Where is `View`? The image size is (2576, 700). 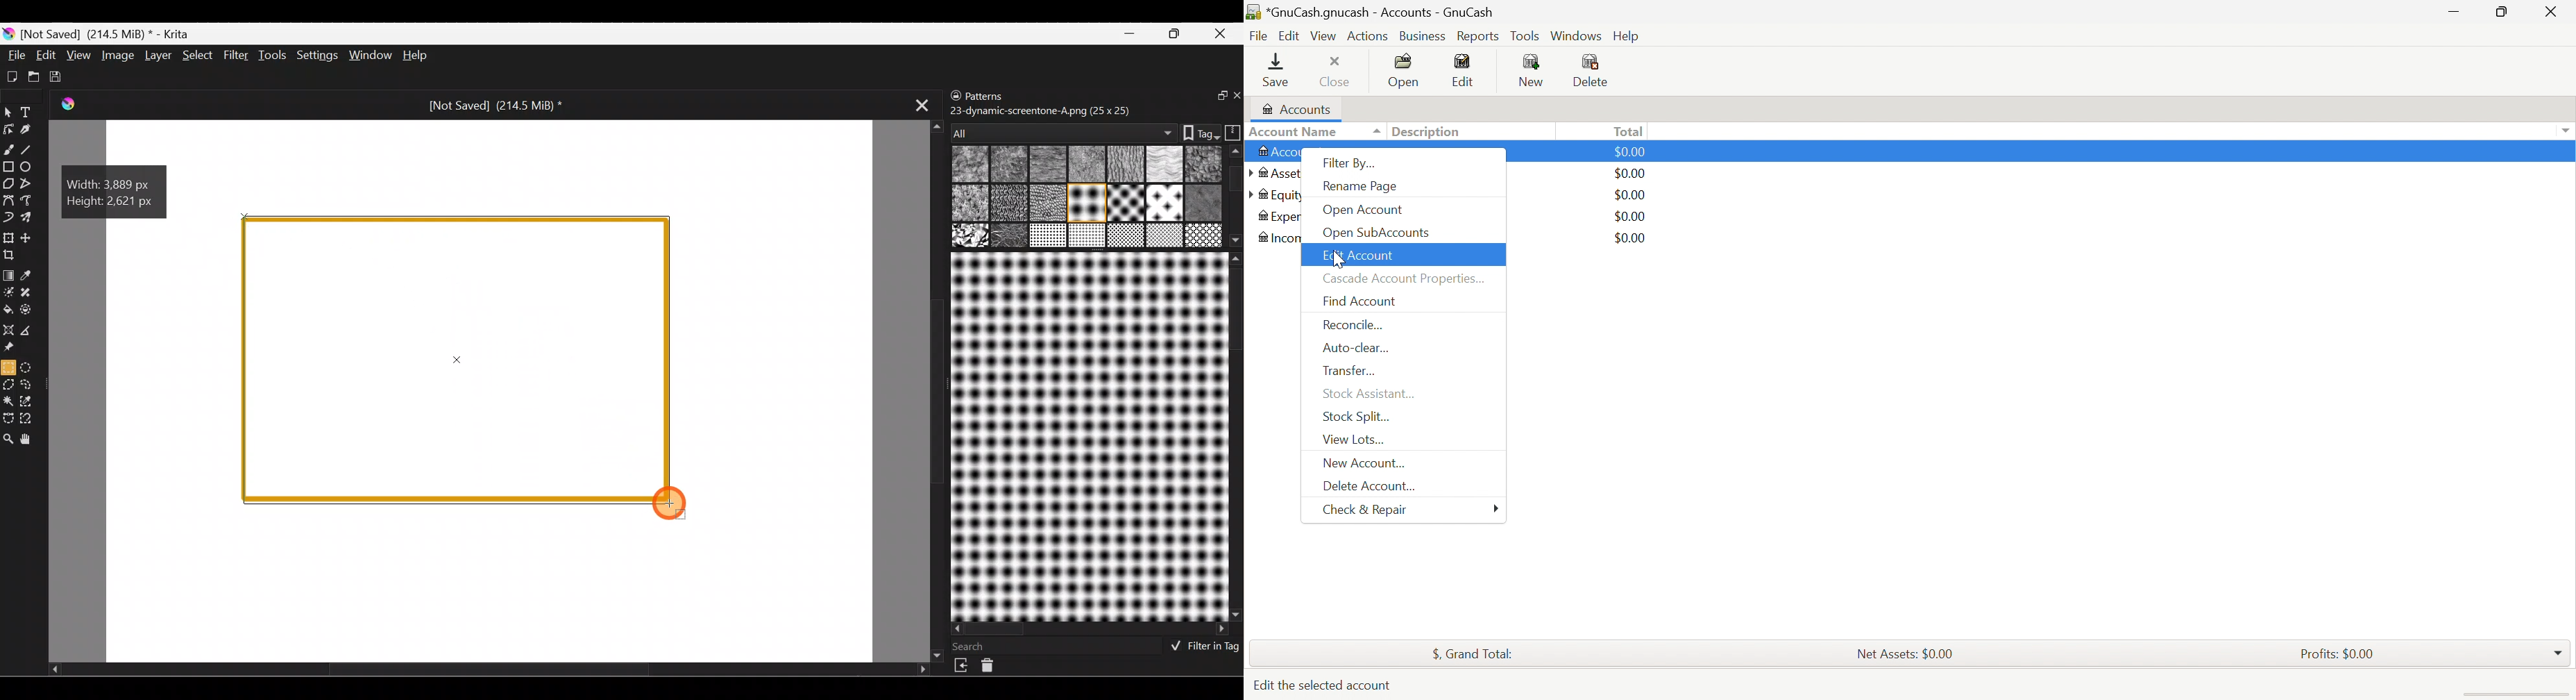 View is located at coordinates (78, 54).